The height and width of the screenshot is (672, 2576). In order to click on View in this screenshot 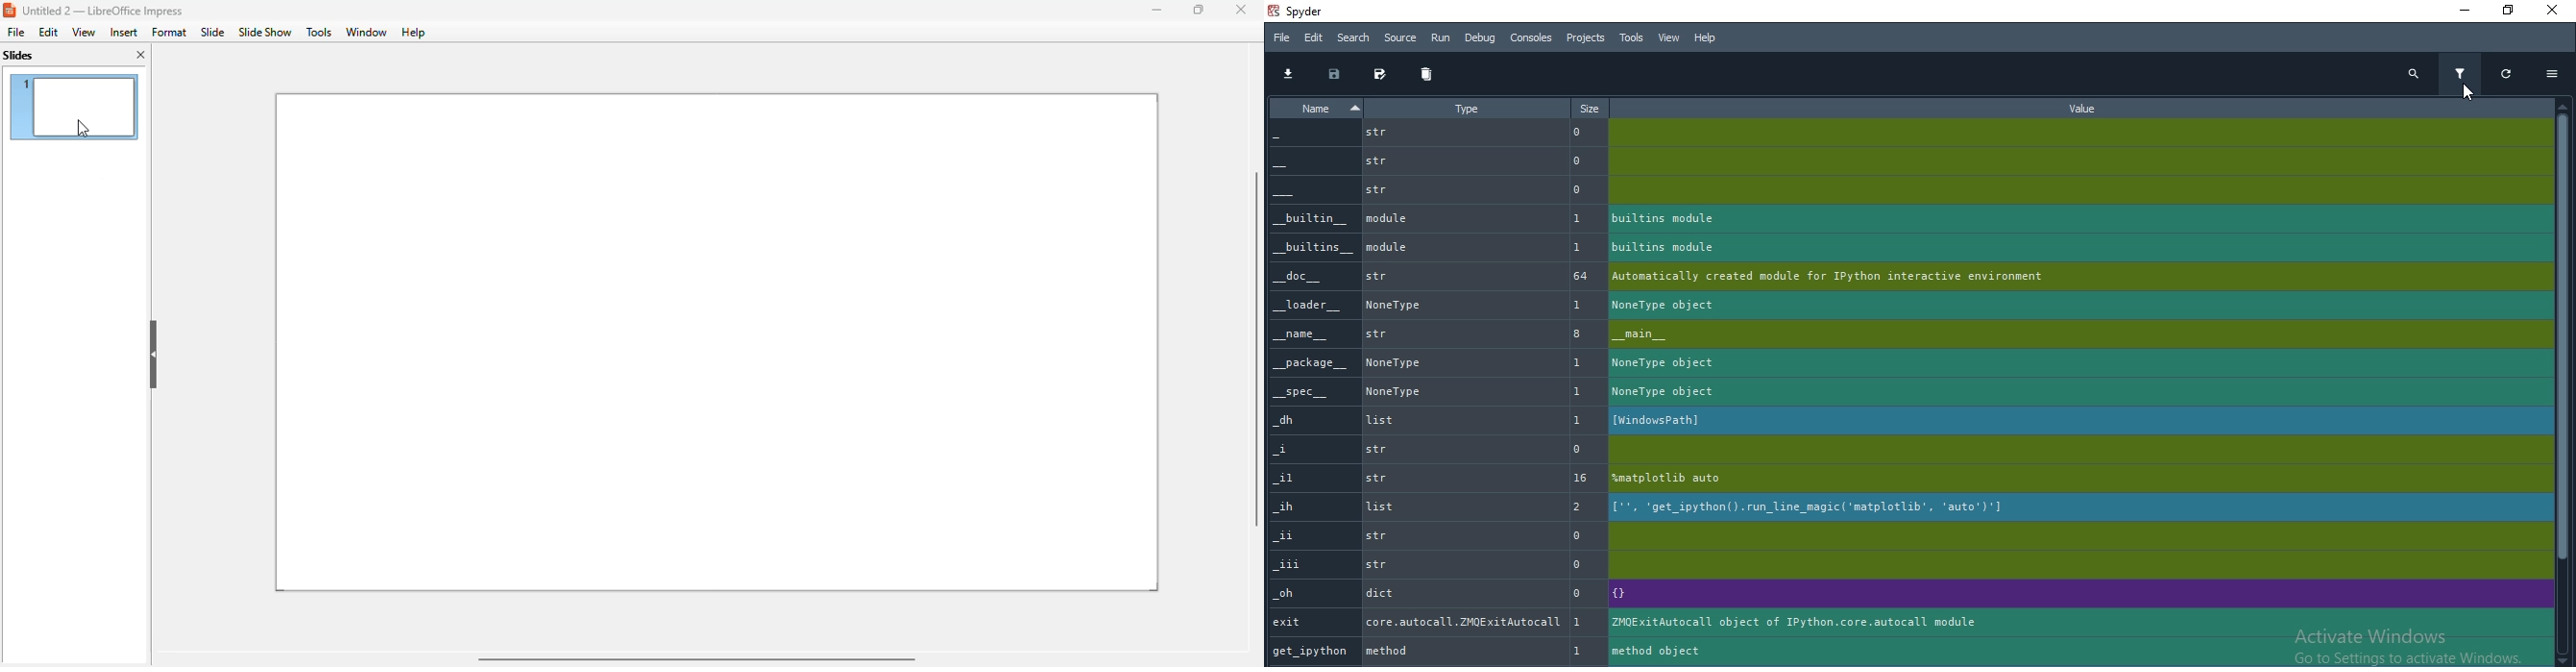, I will do `click(1666, 37)`.